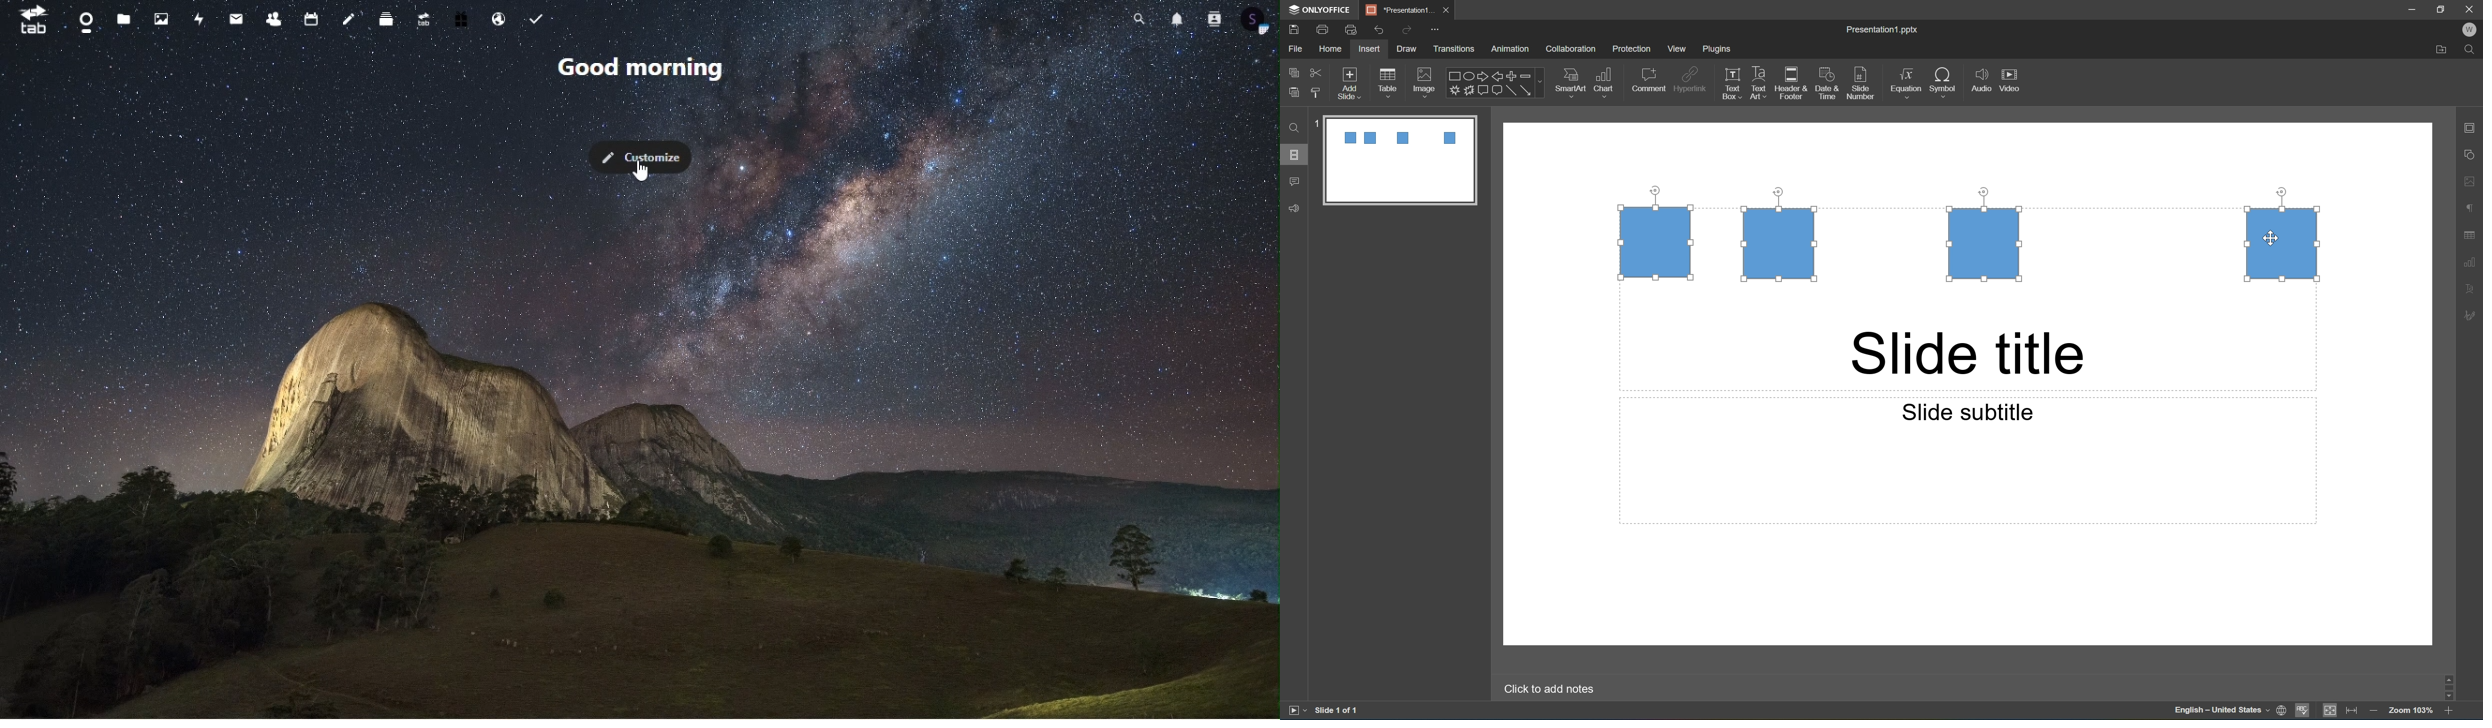  Describe the element at coordinates (1214, 19) in the screenshot. I see `contacts` at that location.